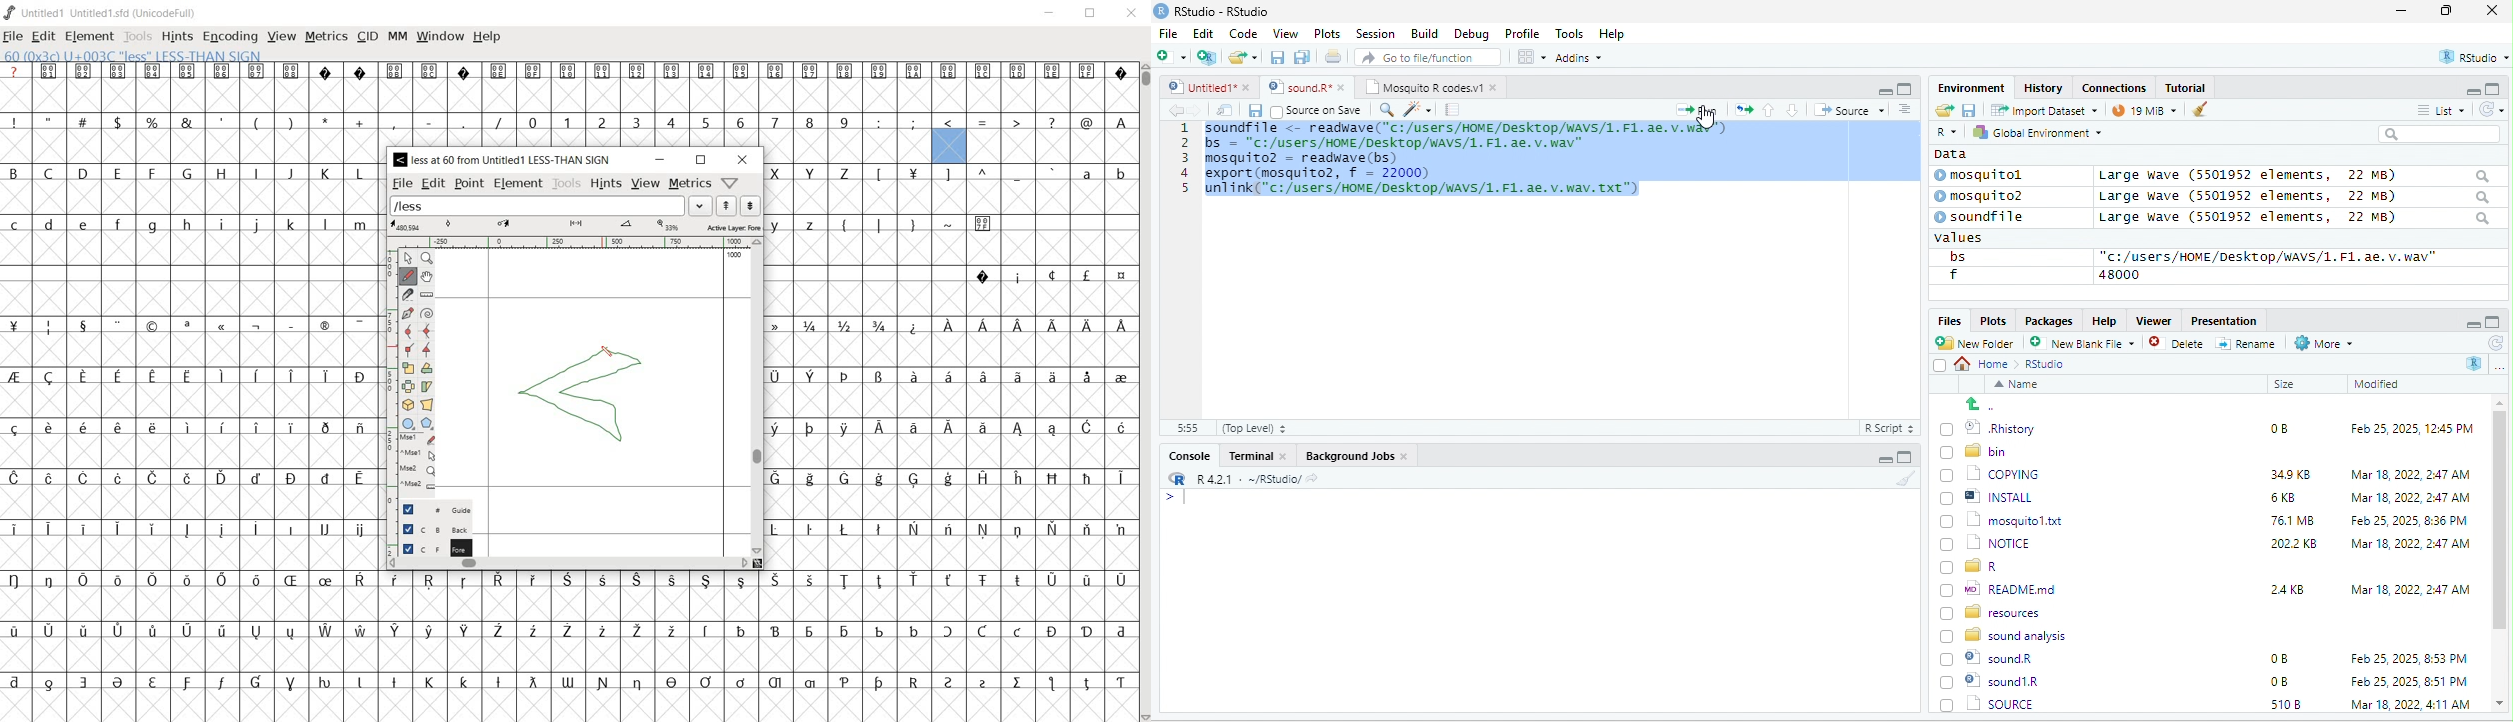 Image resolution: width=2520 pixels, height=728 pixels. I want to click on down, so click(1793, 109).